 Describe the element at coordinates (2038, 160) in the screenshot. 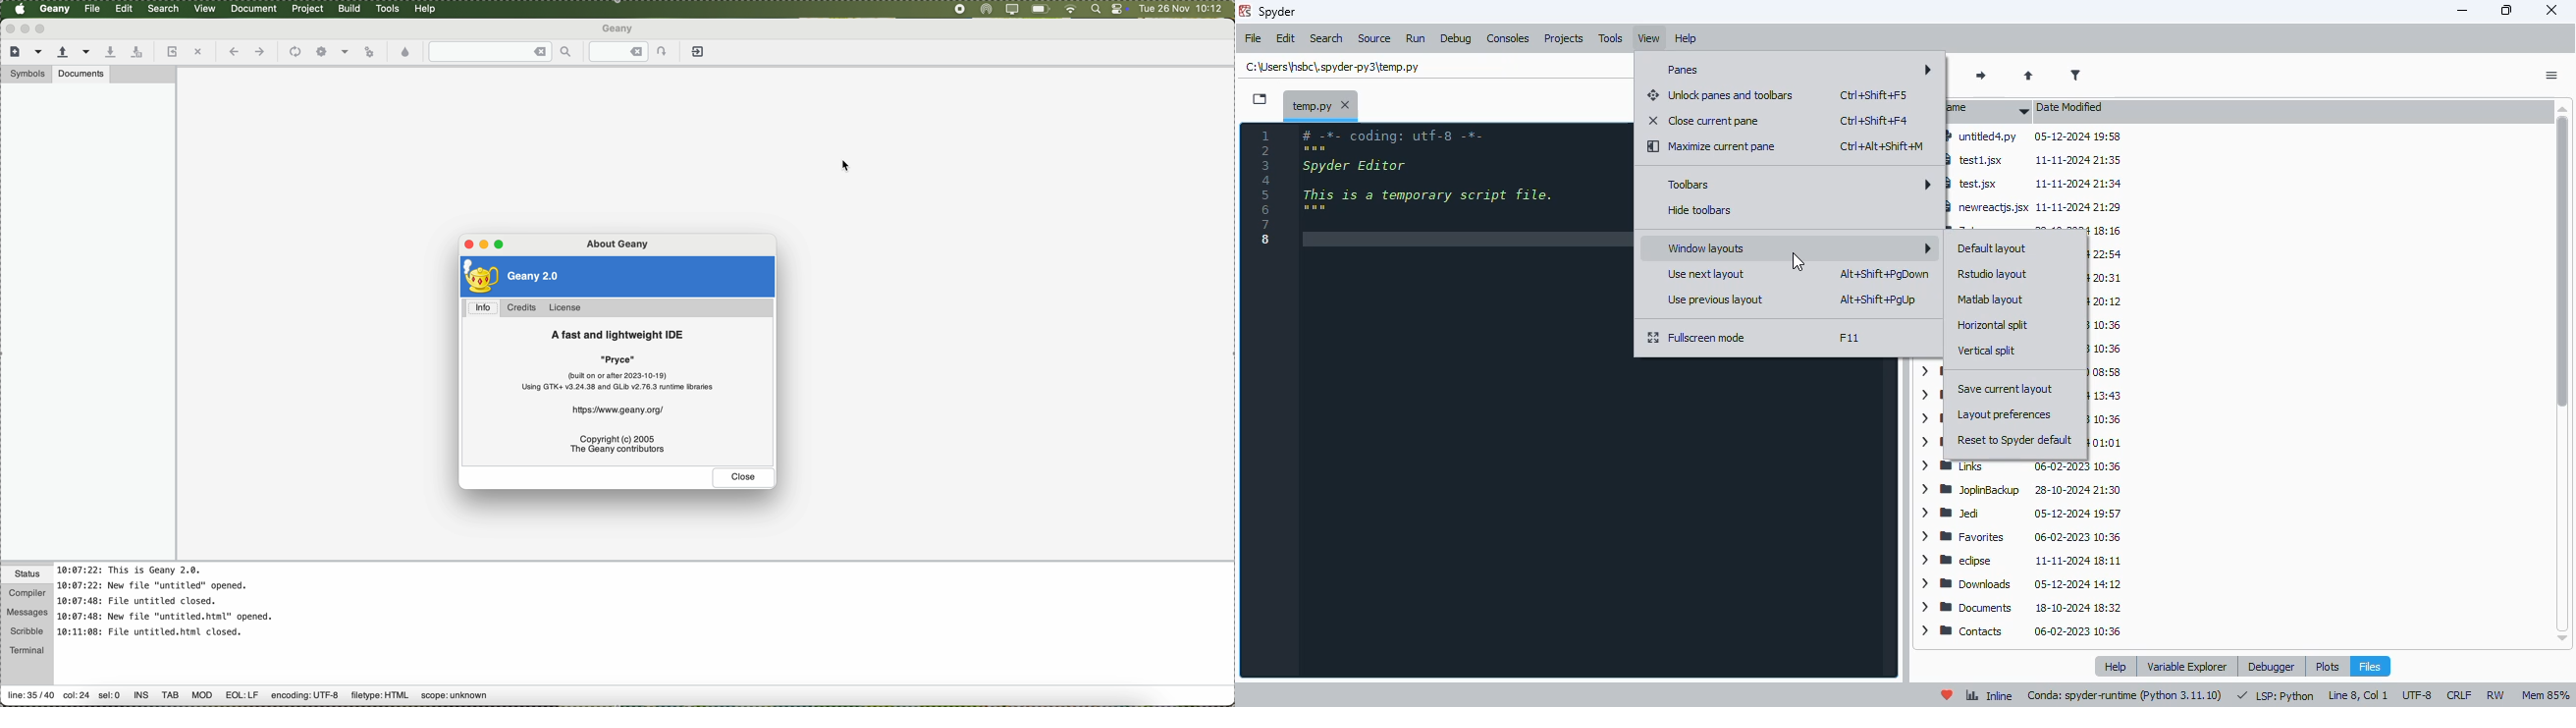

I see `test1.jsx` at that location.